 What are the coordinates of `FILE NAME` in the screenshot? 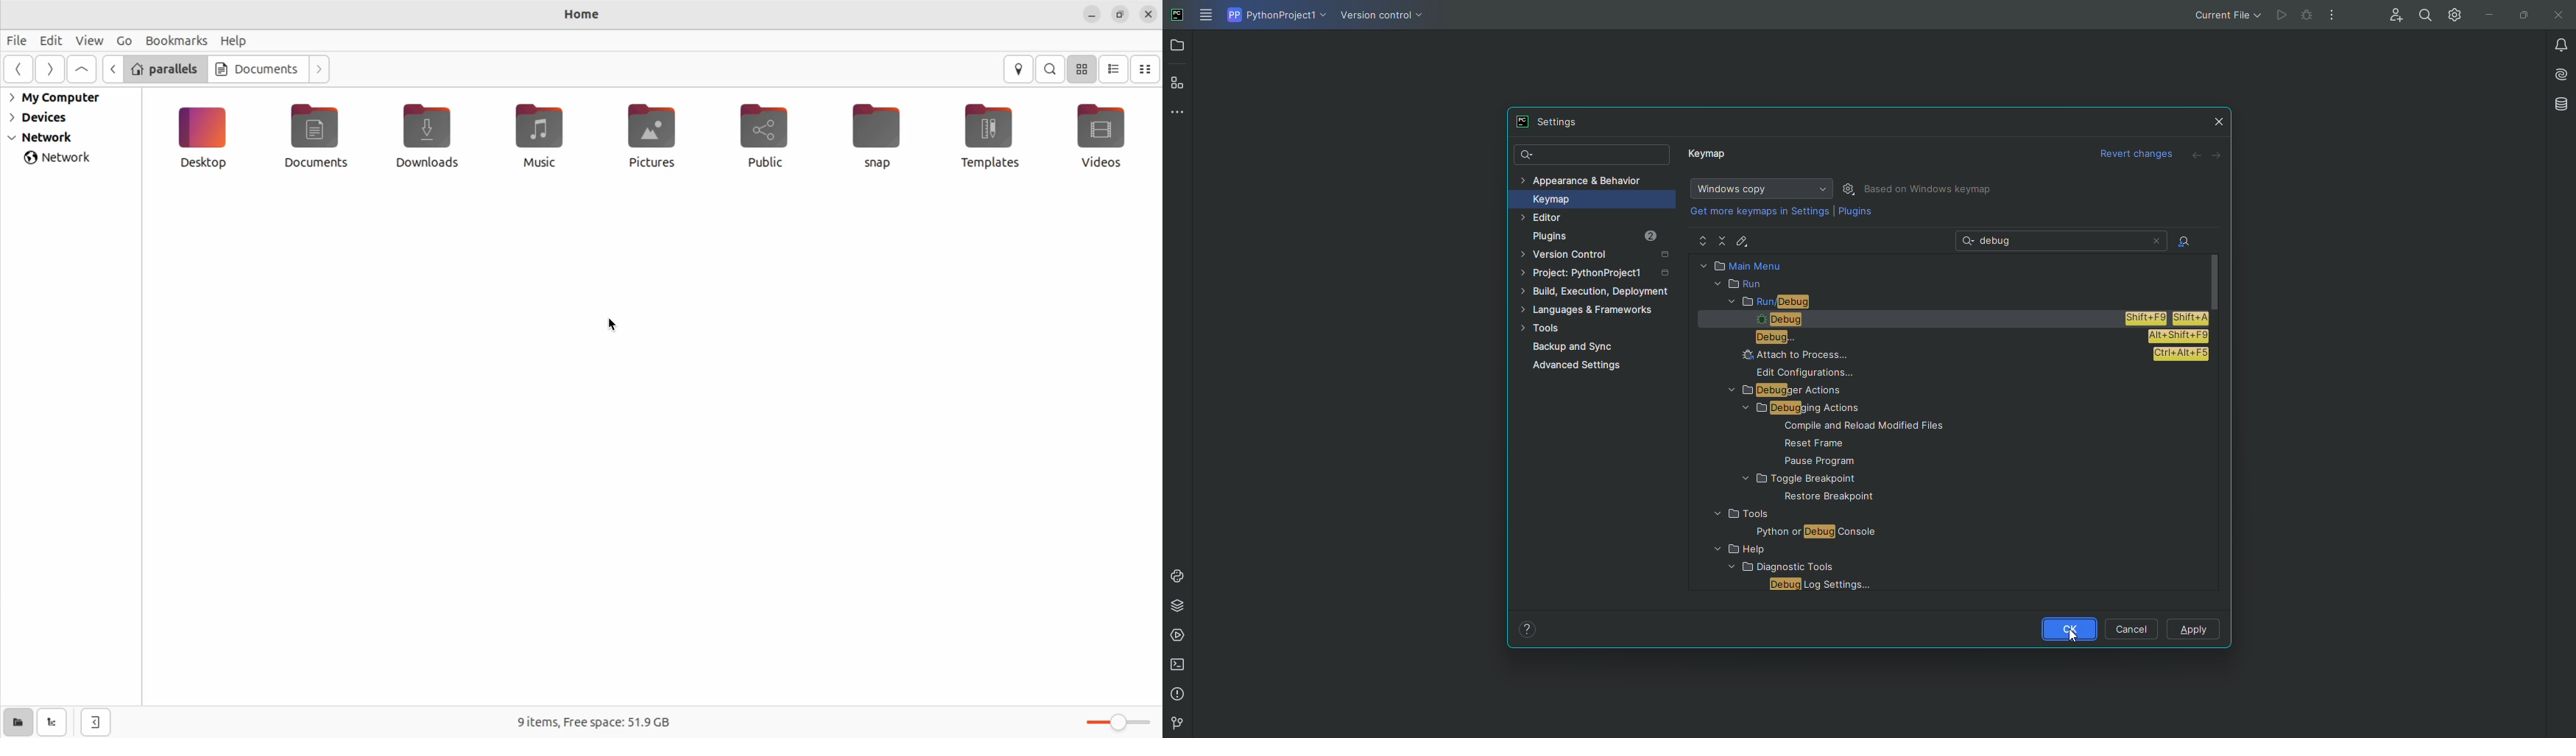 It's located at (1868, 428).